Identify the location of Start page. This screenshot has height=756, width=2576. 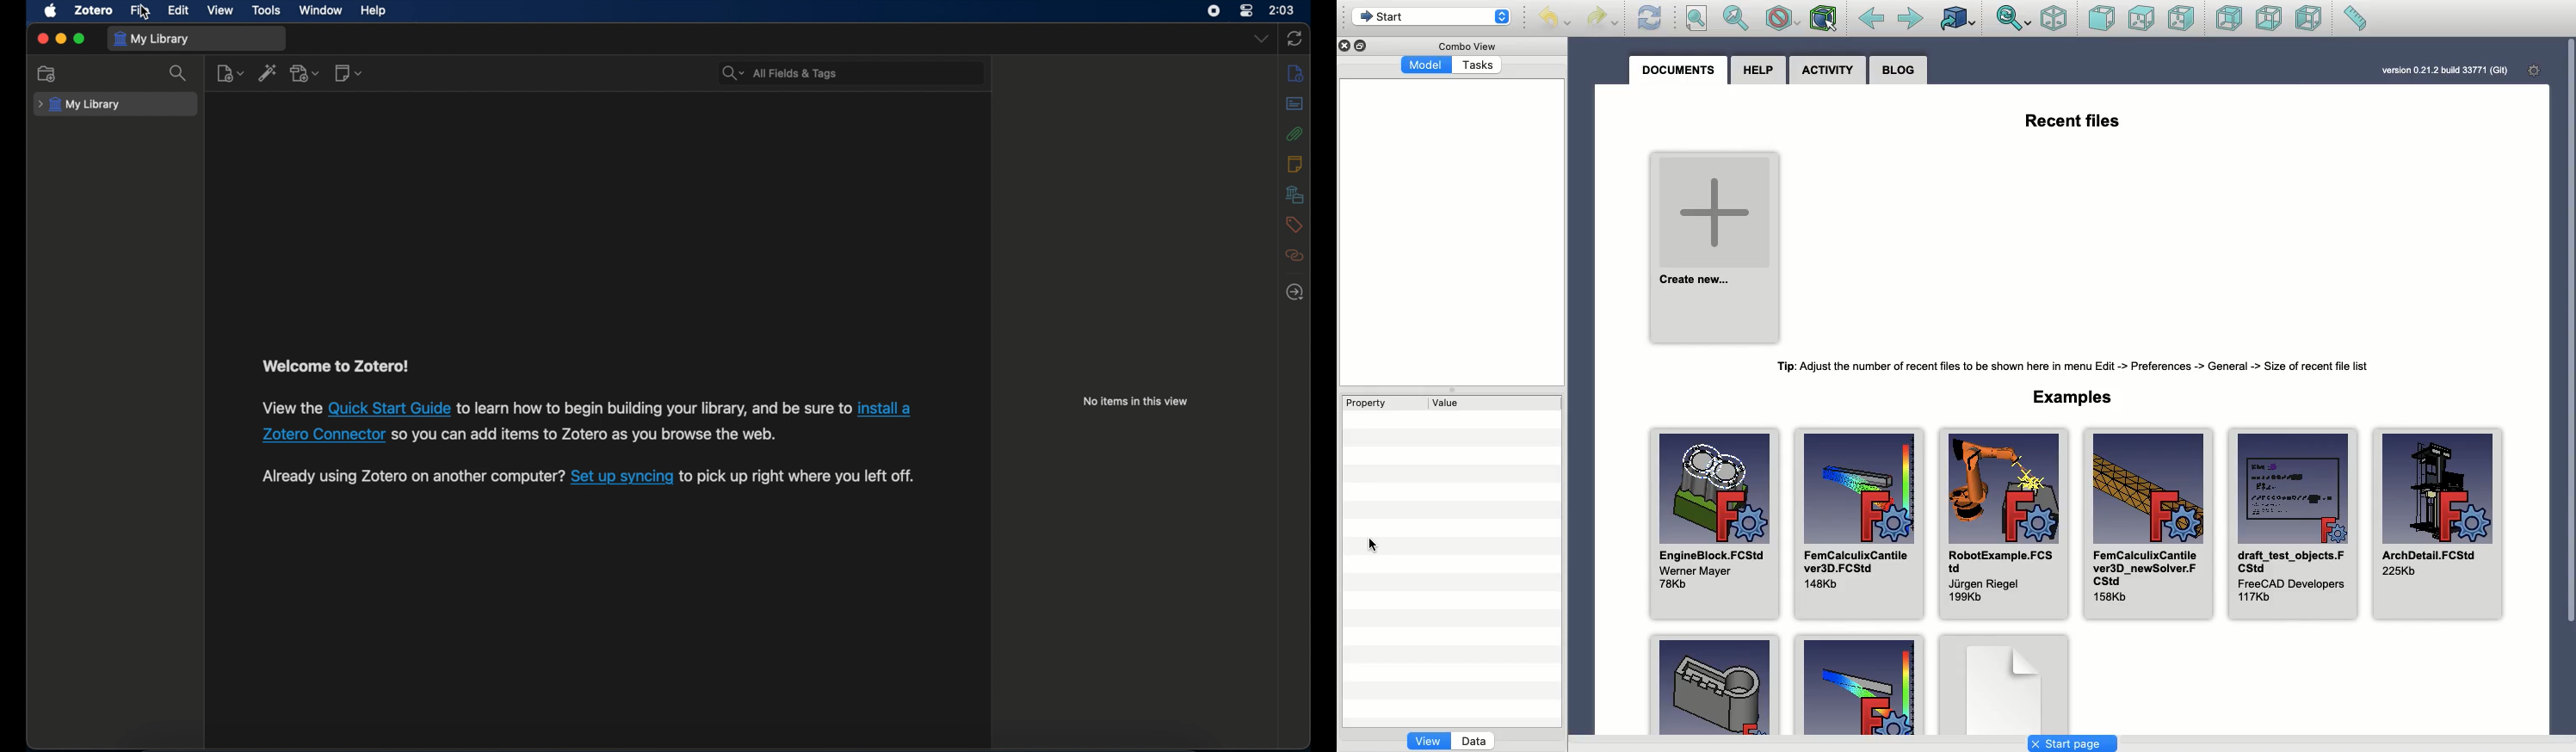
(2074, 743).